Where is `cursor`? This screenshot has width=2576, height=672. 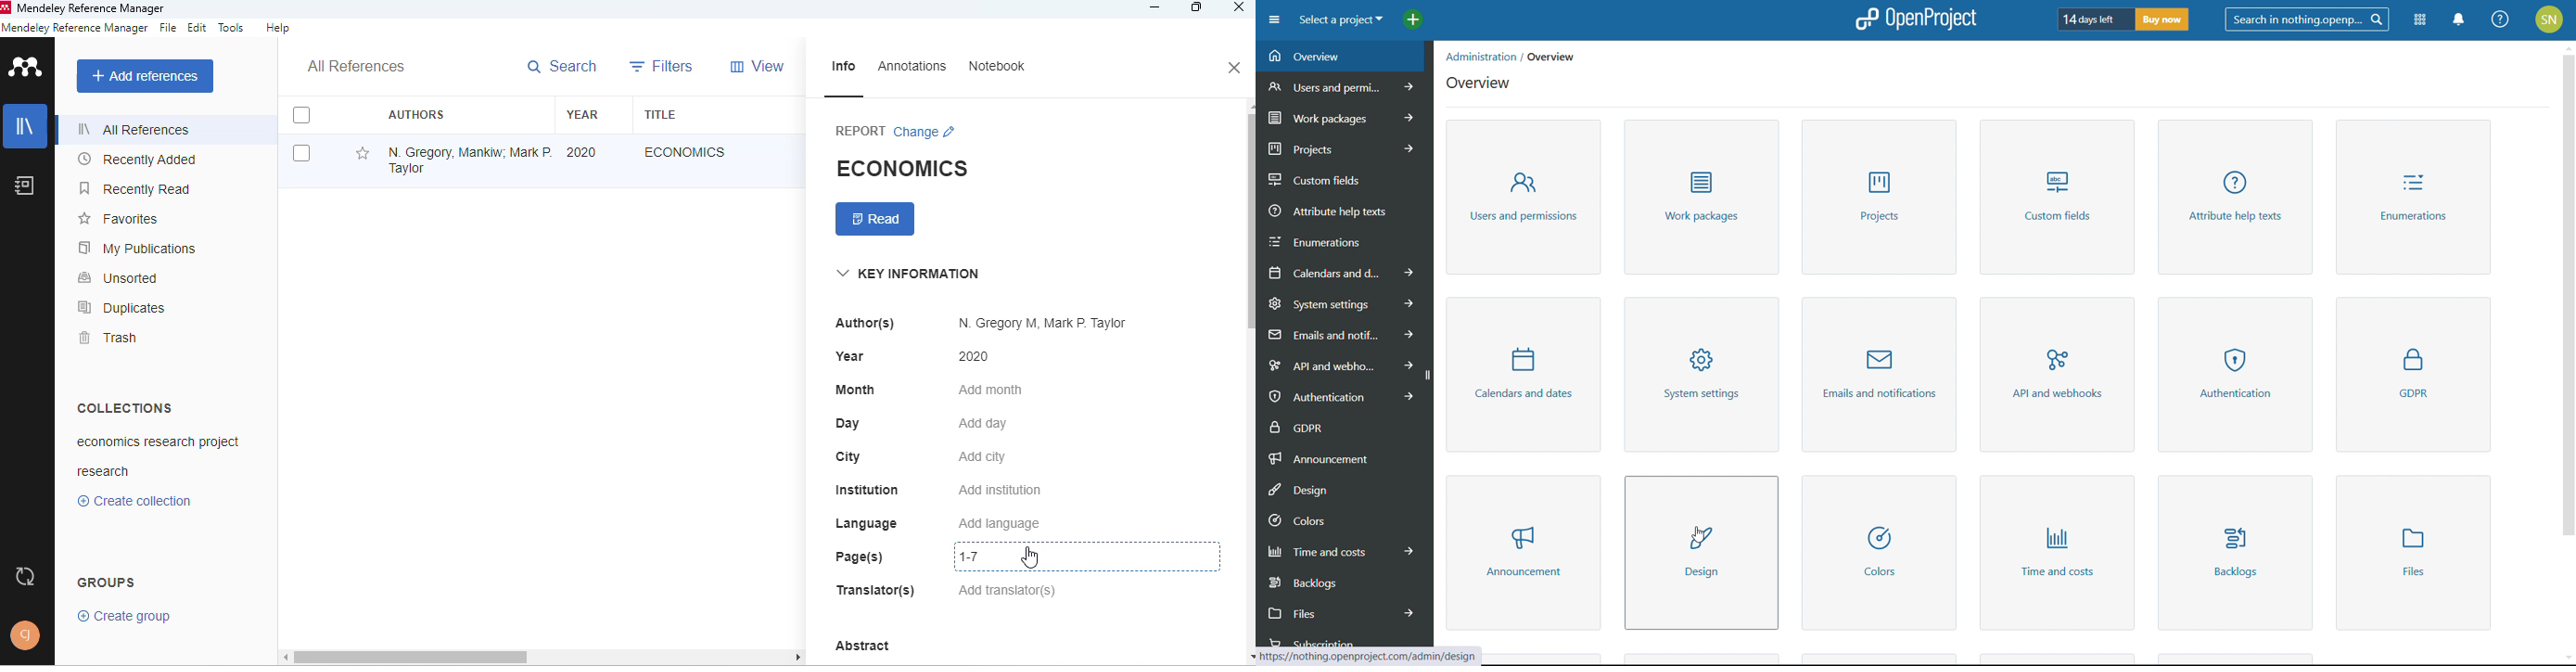 cursor is located at coordinates (1030, 557).